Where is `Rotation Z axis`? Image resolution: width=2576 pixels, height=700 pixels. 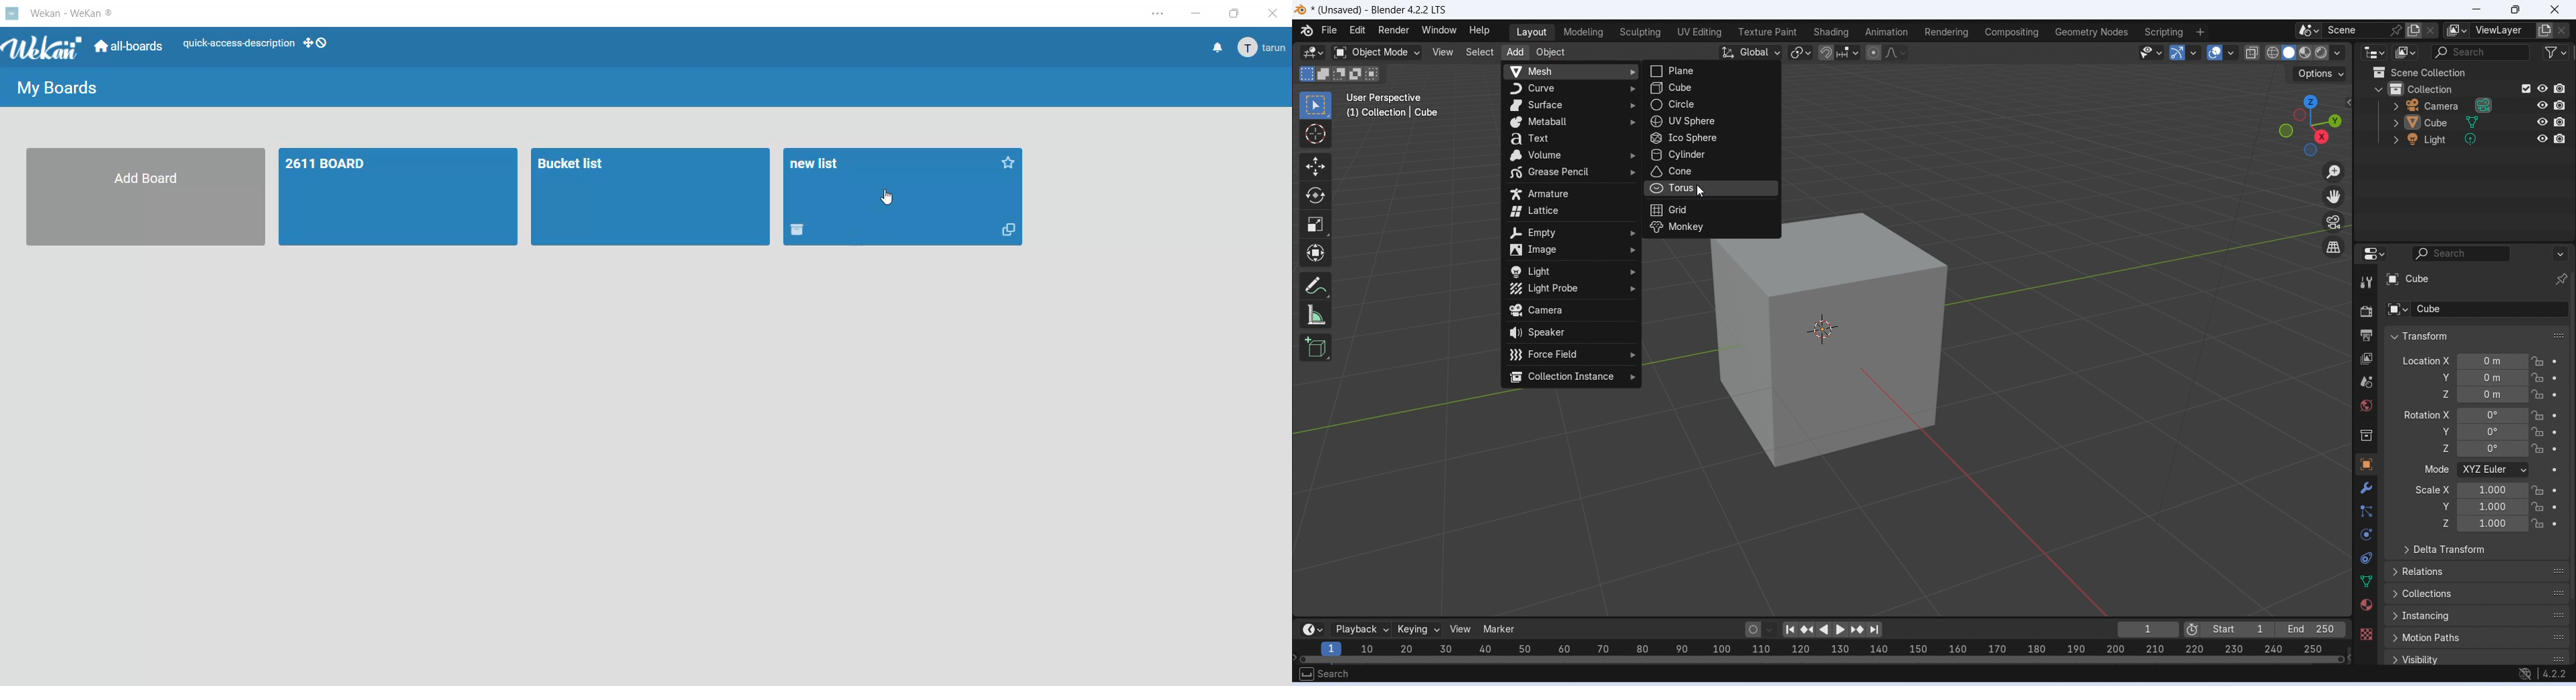 Rotation Z axis is located at coordinates (2446, 447).